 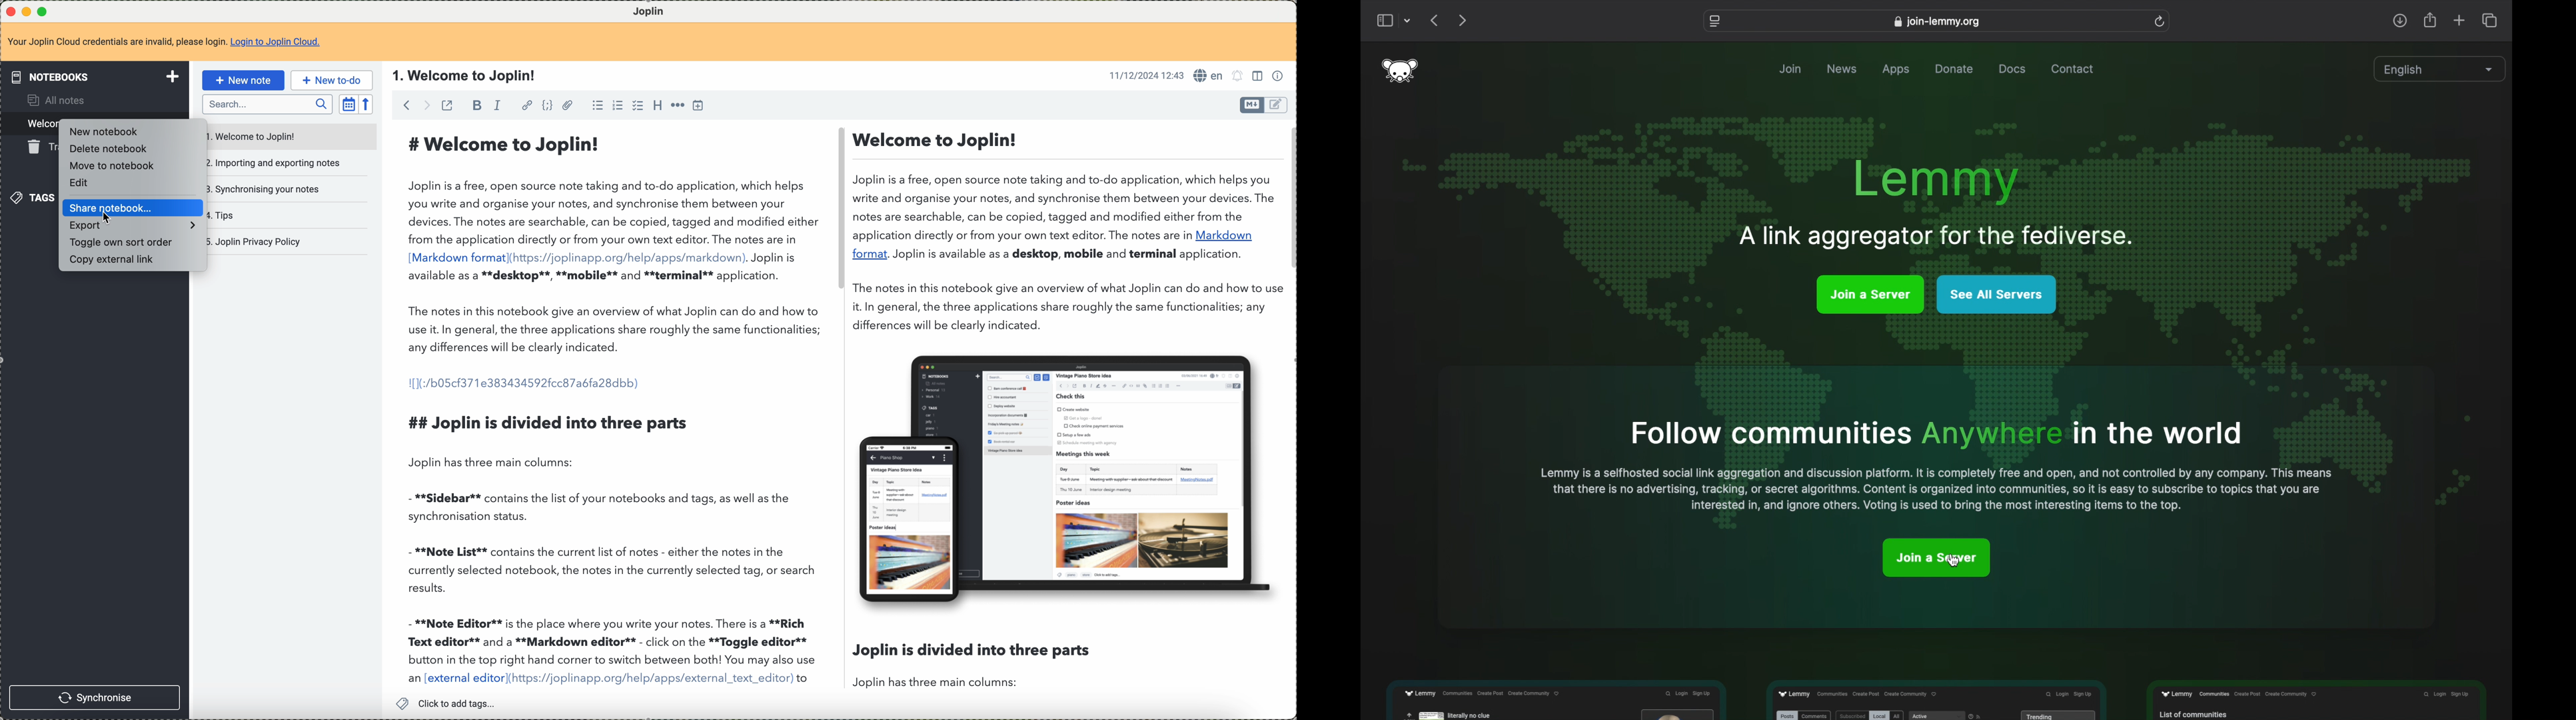 I want to click on notebooks, so click(x=97, y=76).